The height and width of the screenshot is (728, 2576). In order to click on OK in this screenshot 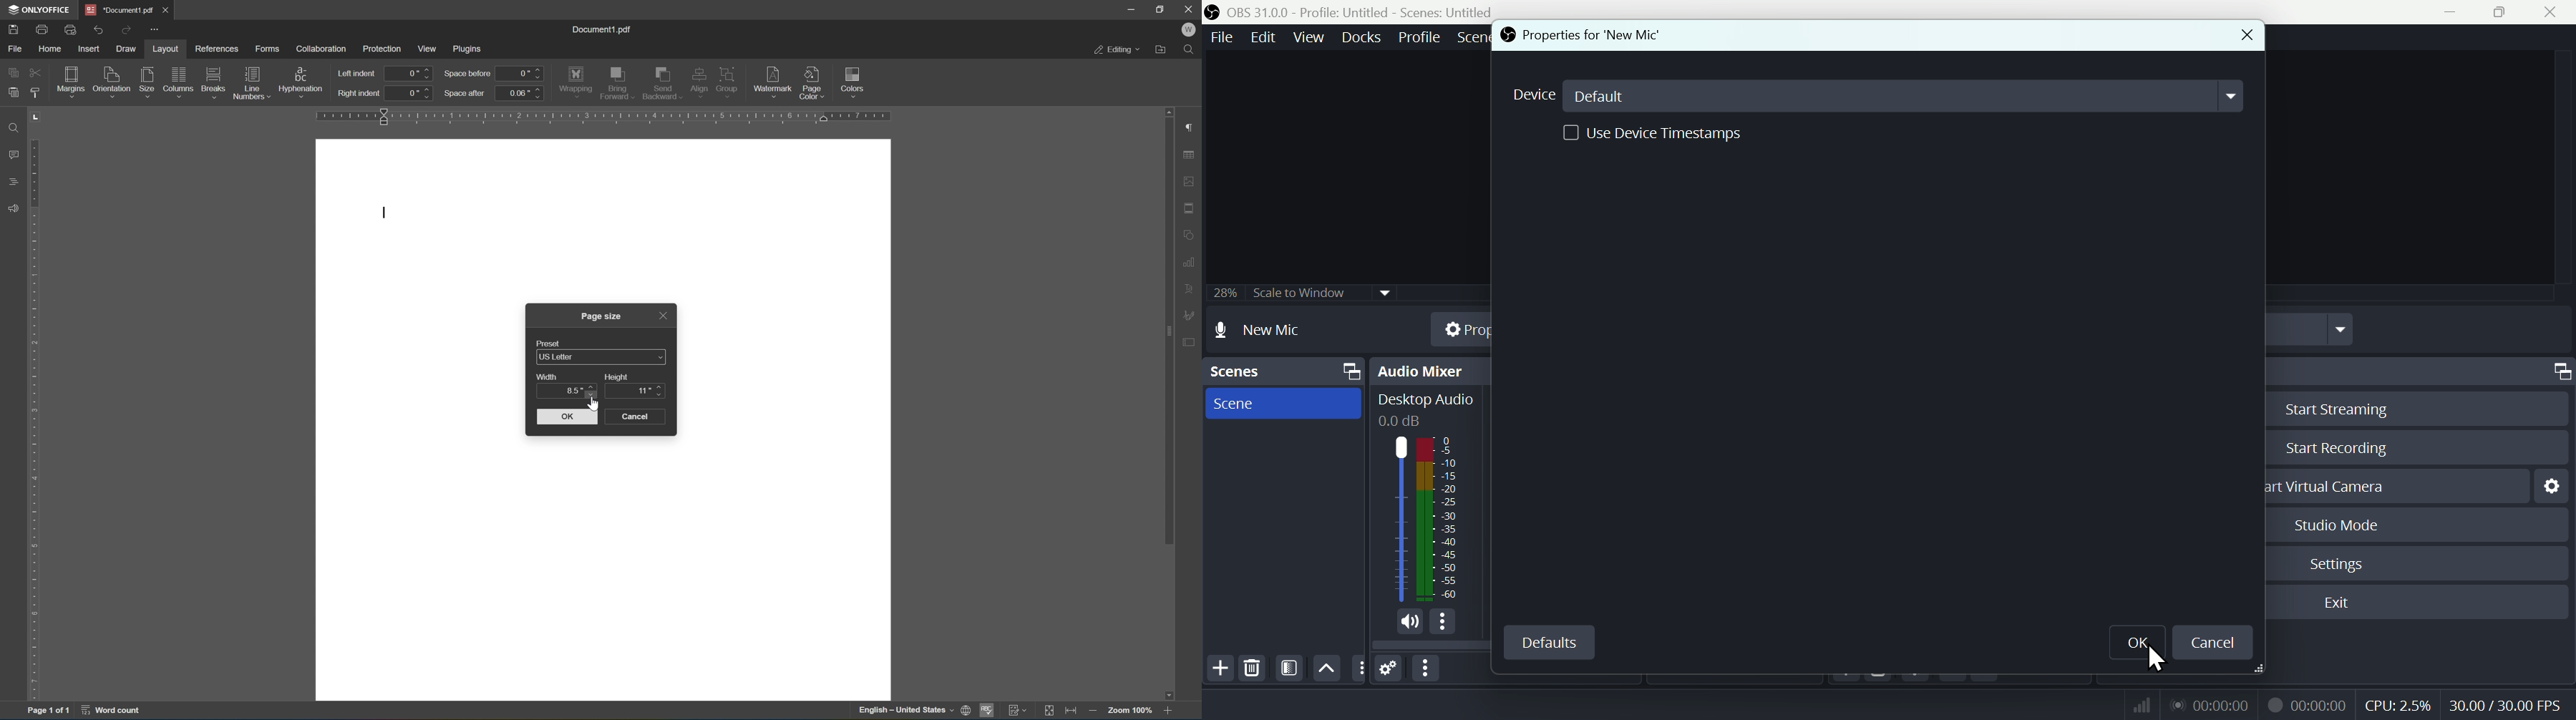, I will do `click(2136, 644)`.